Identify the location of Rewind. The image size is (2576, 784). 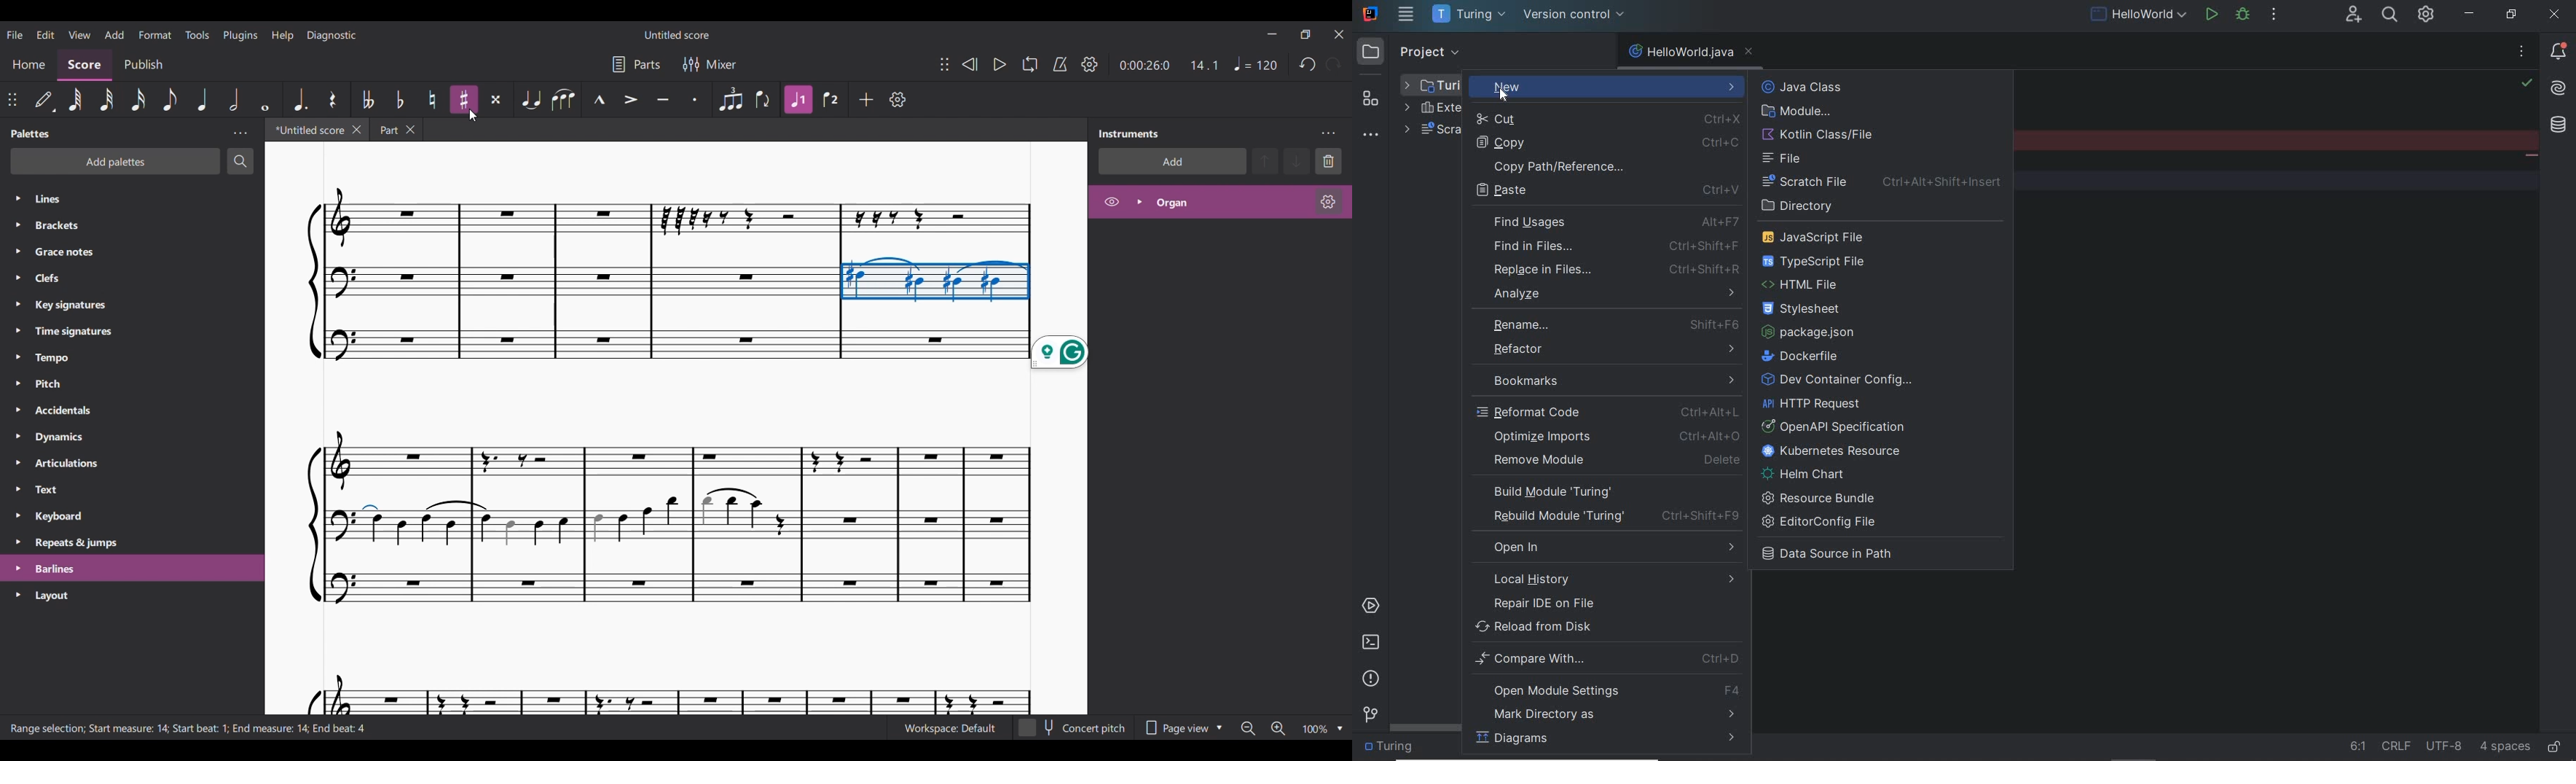
(969, 64).